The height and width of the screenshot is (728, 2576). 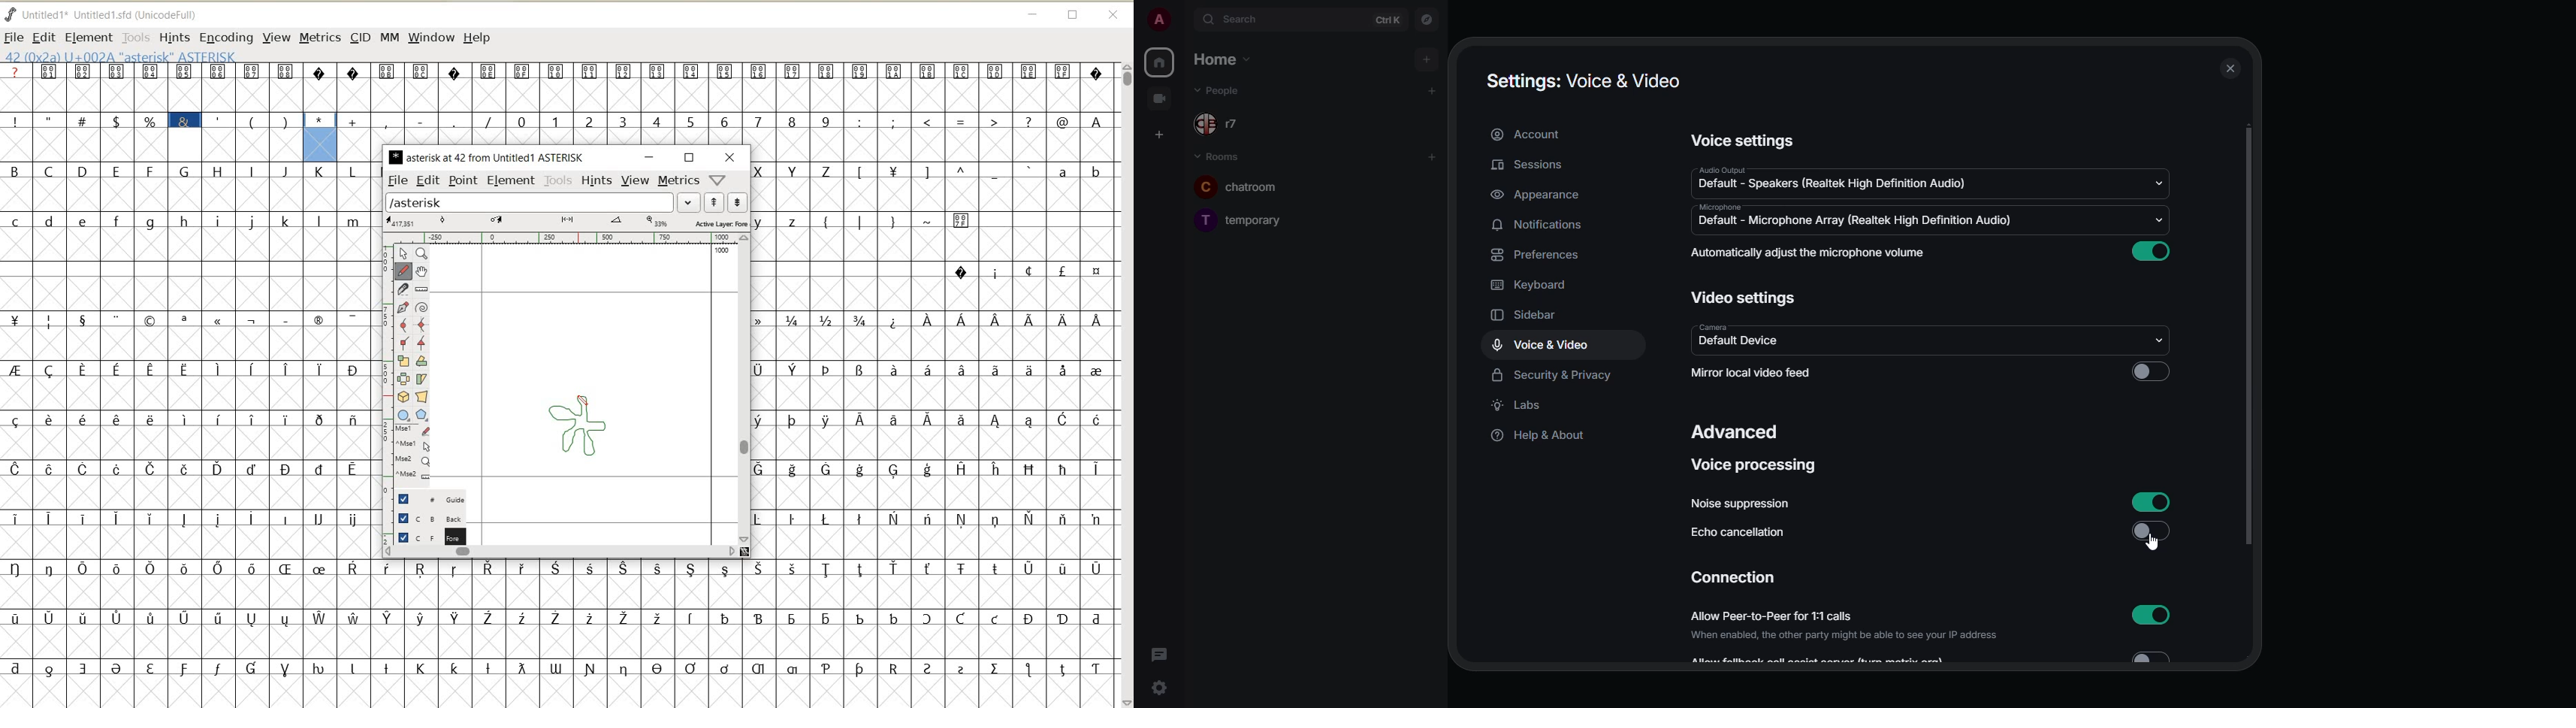 I want to click on show previous/next word list, so click(x=726, y=201).